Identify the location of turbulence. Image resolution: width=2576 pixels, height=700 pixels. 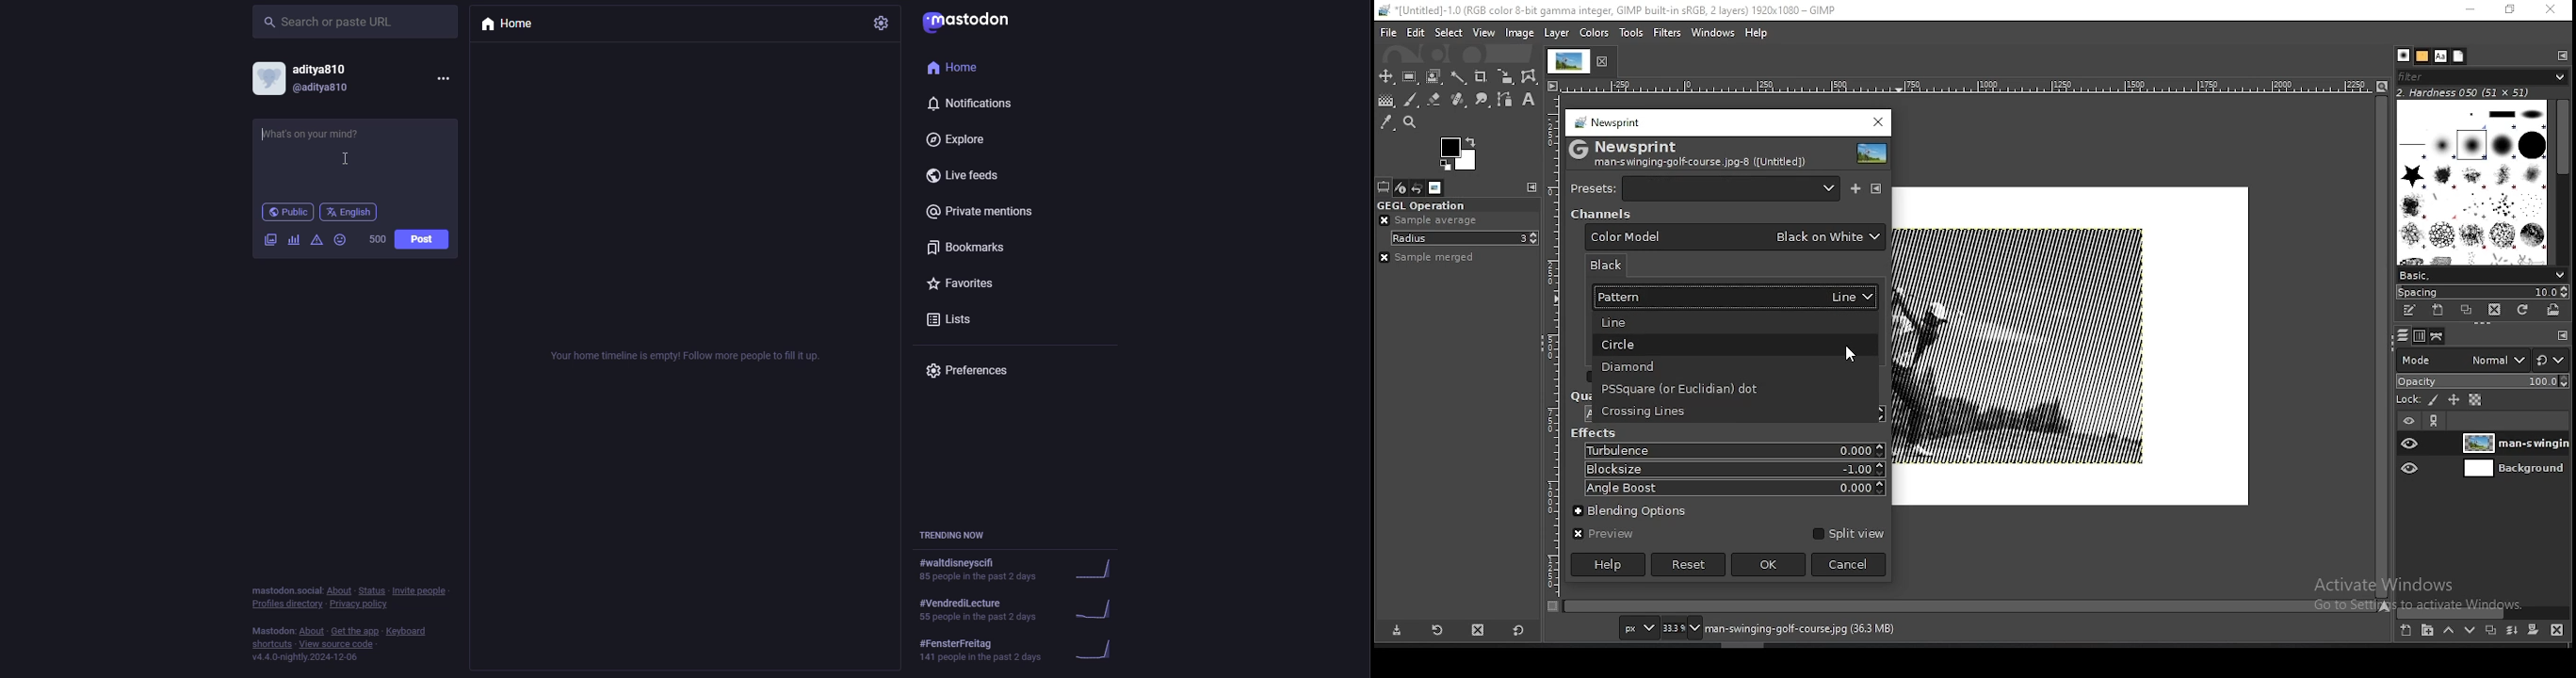
(1734, 451).